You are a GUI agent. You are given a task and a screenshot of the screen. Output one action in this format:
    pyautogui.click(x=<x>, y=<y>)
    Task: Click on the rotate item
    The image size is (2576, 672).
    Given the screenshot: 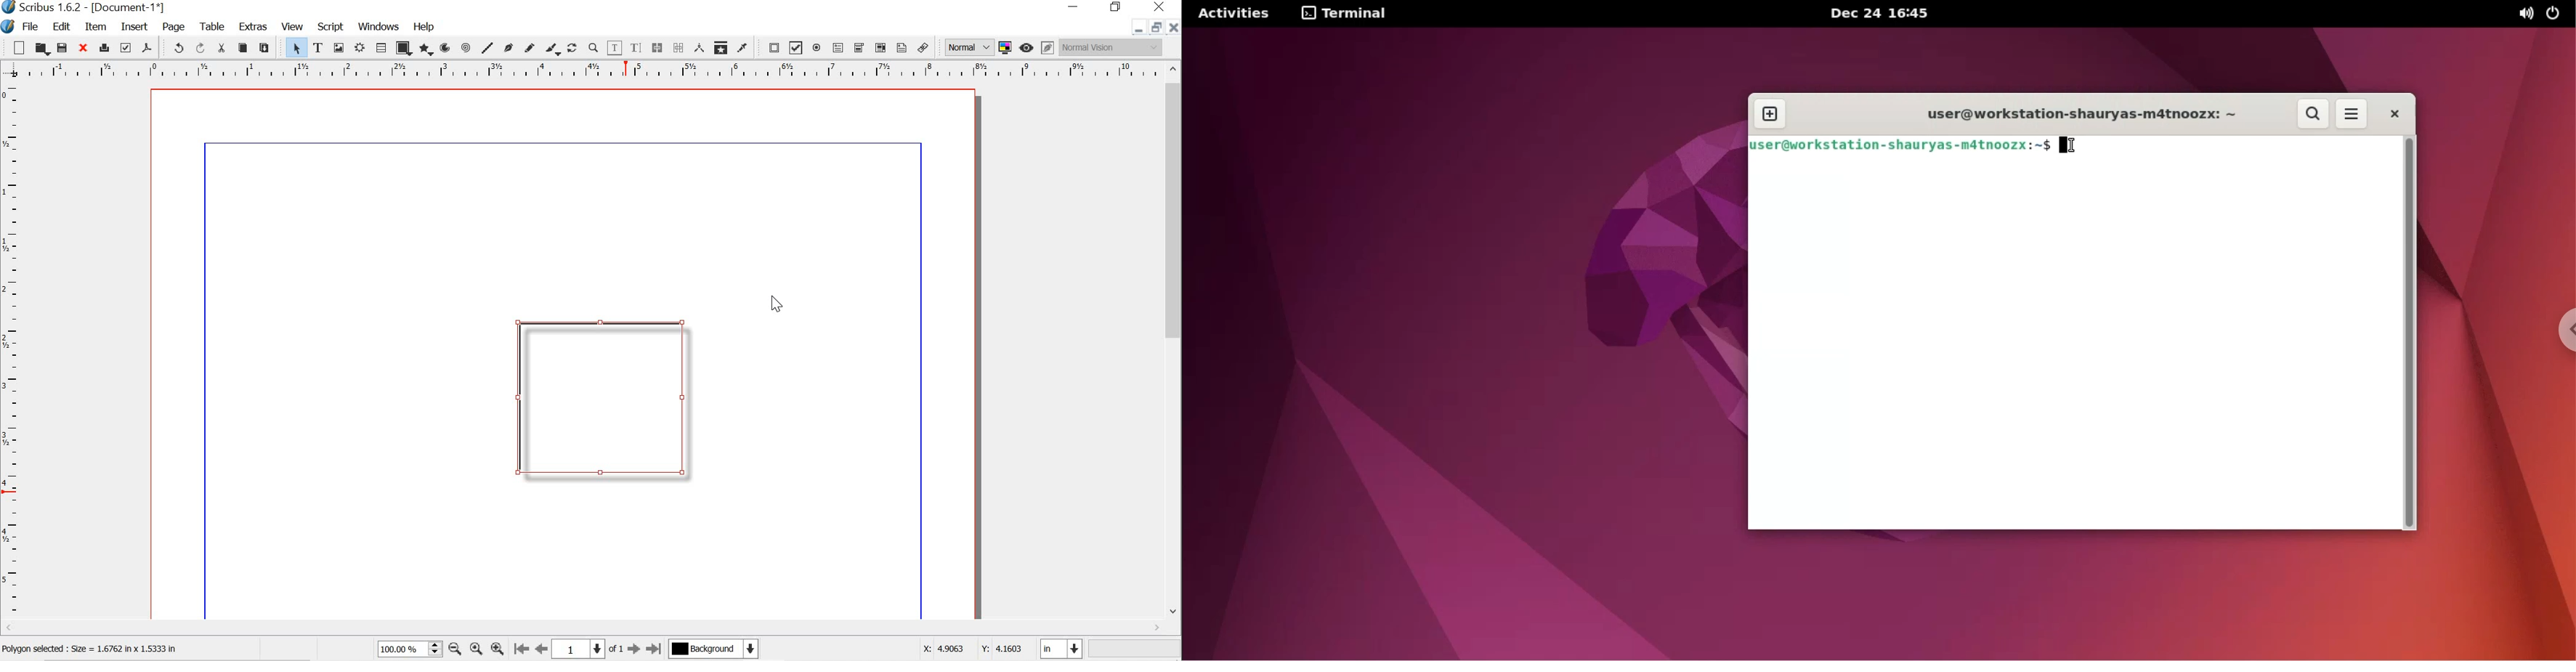 What is the action you would take?
    pyautogui.click(x=572, y=47)
    